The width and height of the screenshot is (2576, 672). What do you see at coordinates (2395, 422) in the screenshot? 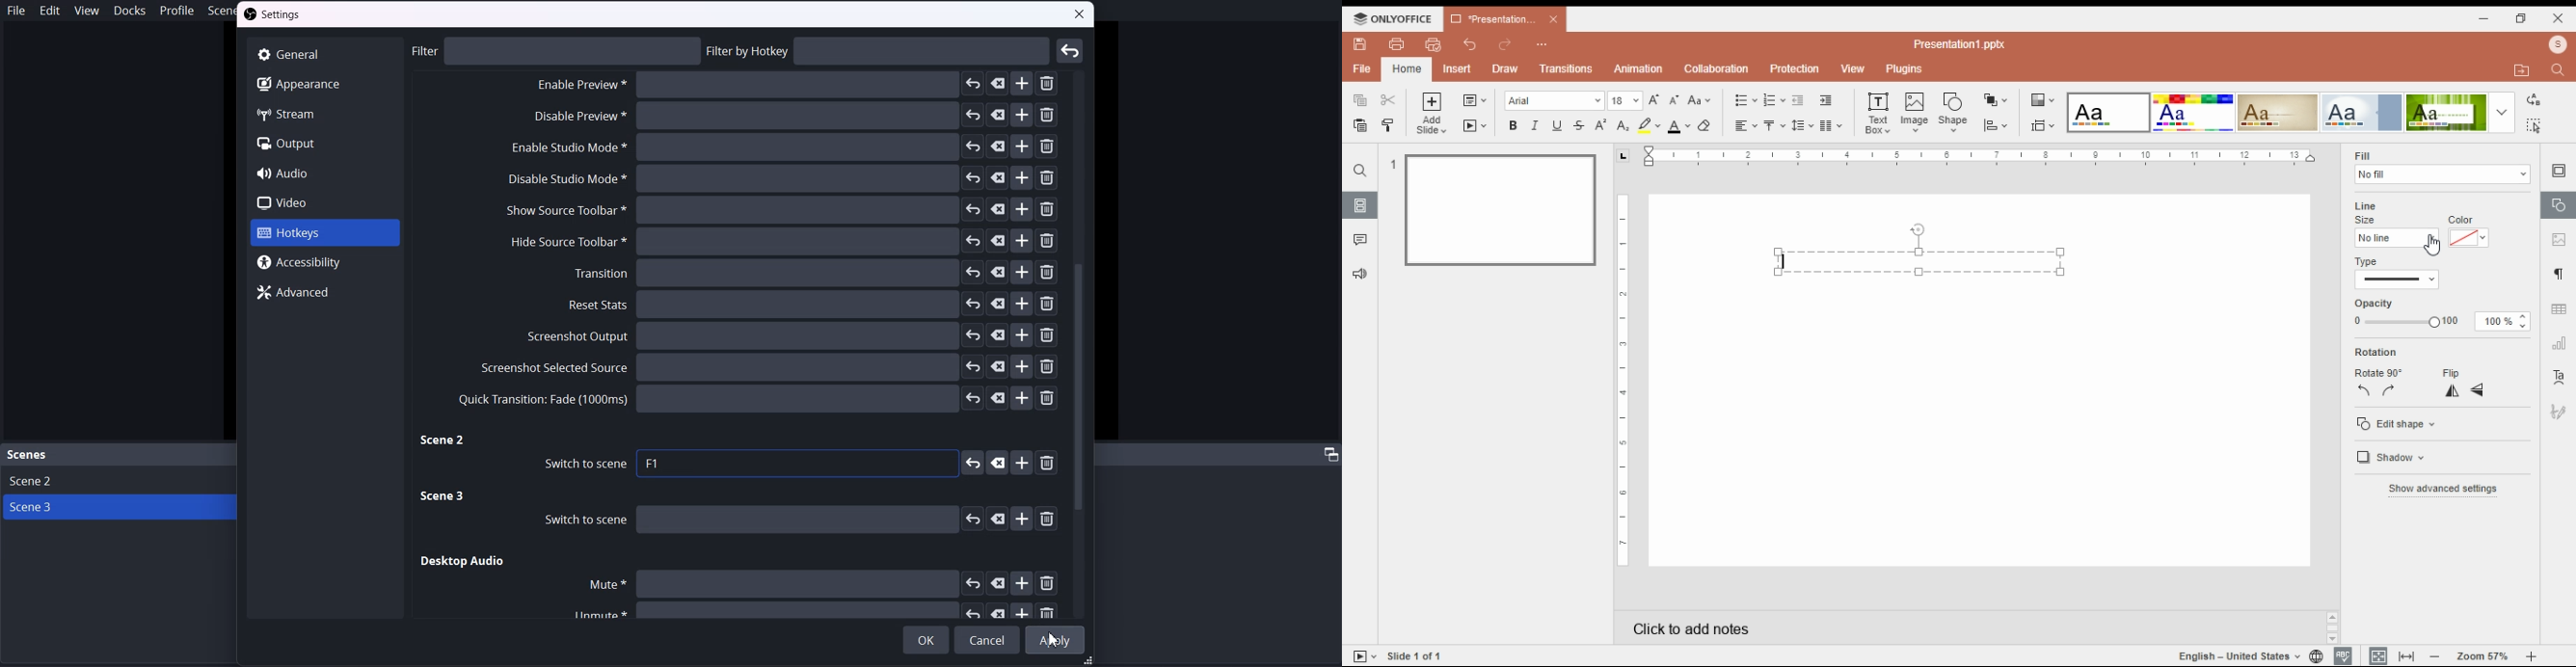
I see `edit shape` at bounding box center [2395, 422].